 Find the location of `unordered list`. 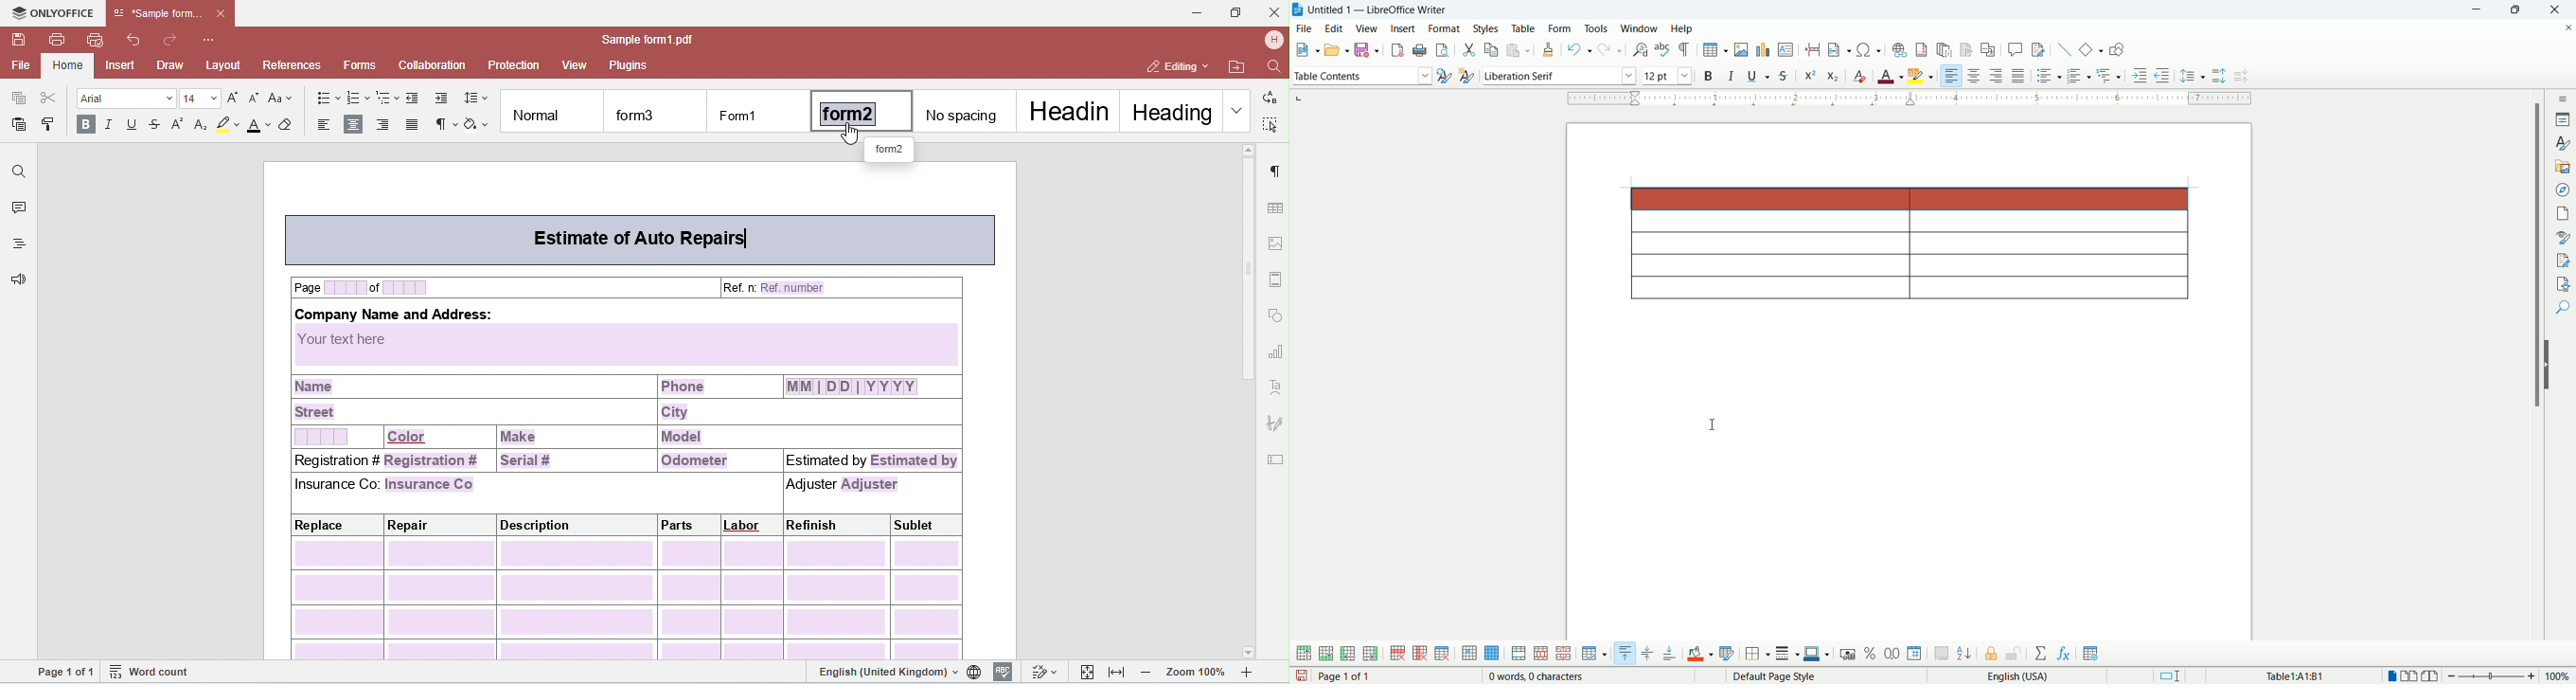

unordered list is located at coordinates (2048, 75).